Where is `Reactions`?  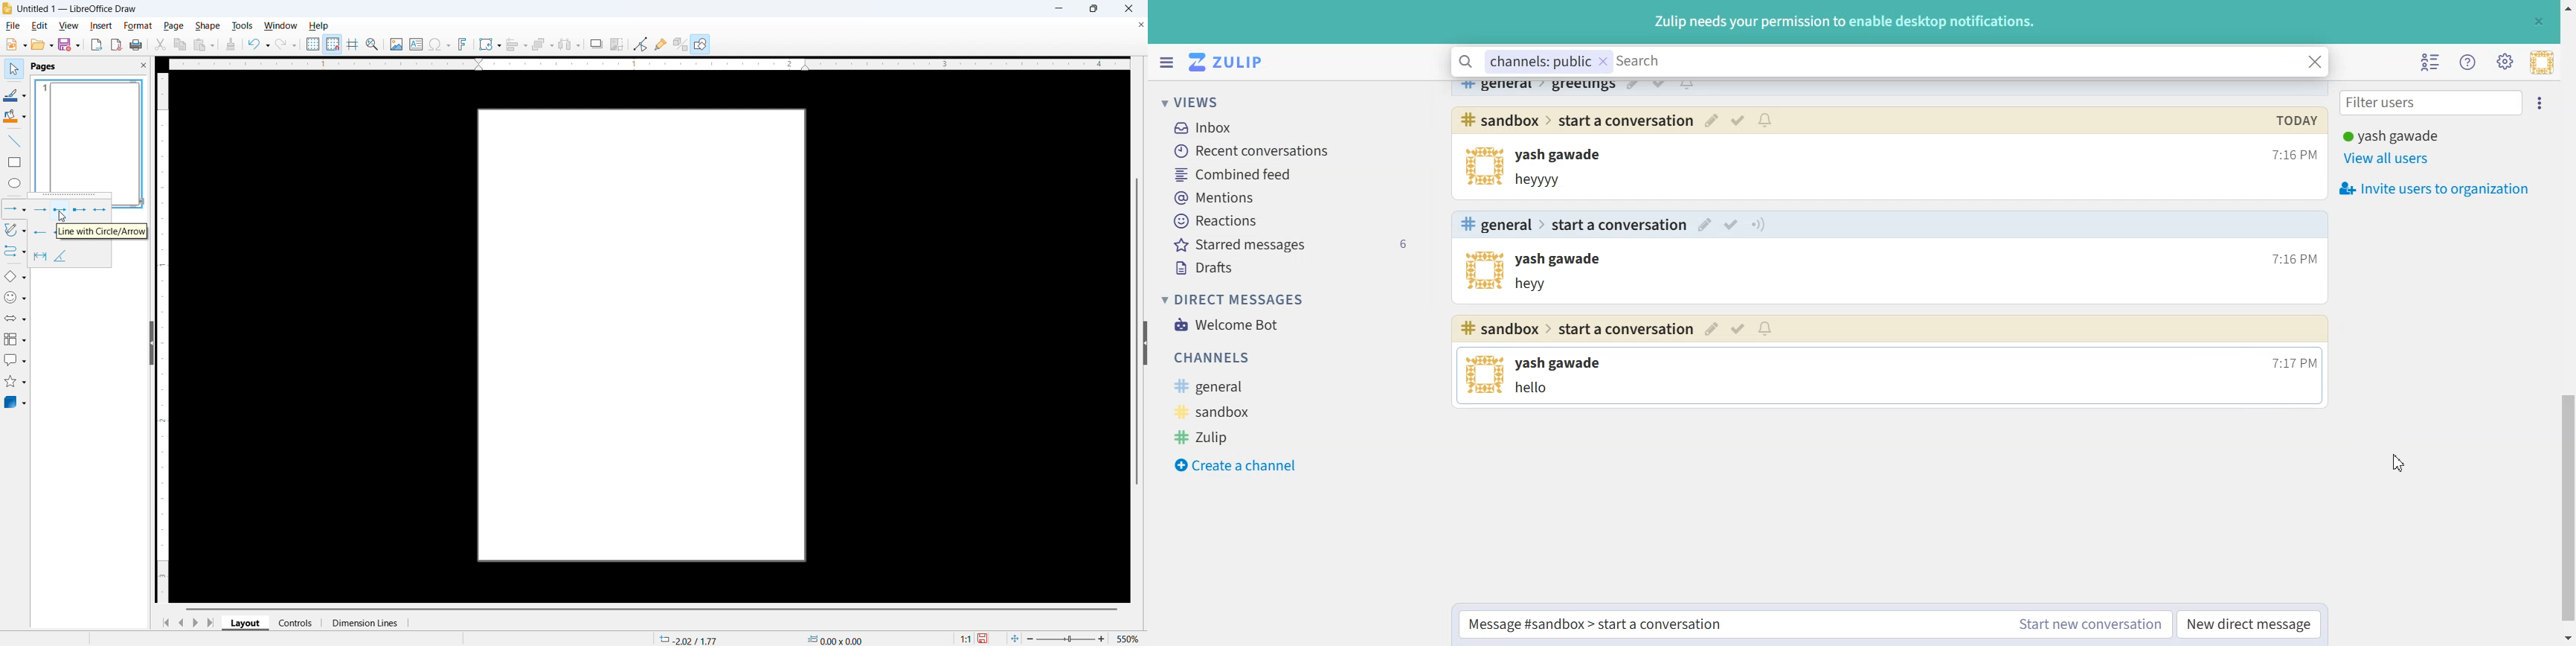
Reactions is located at coordinates (1295, 220).